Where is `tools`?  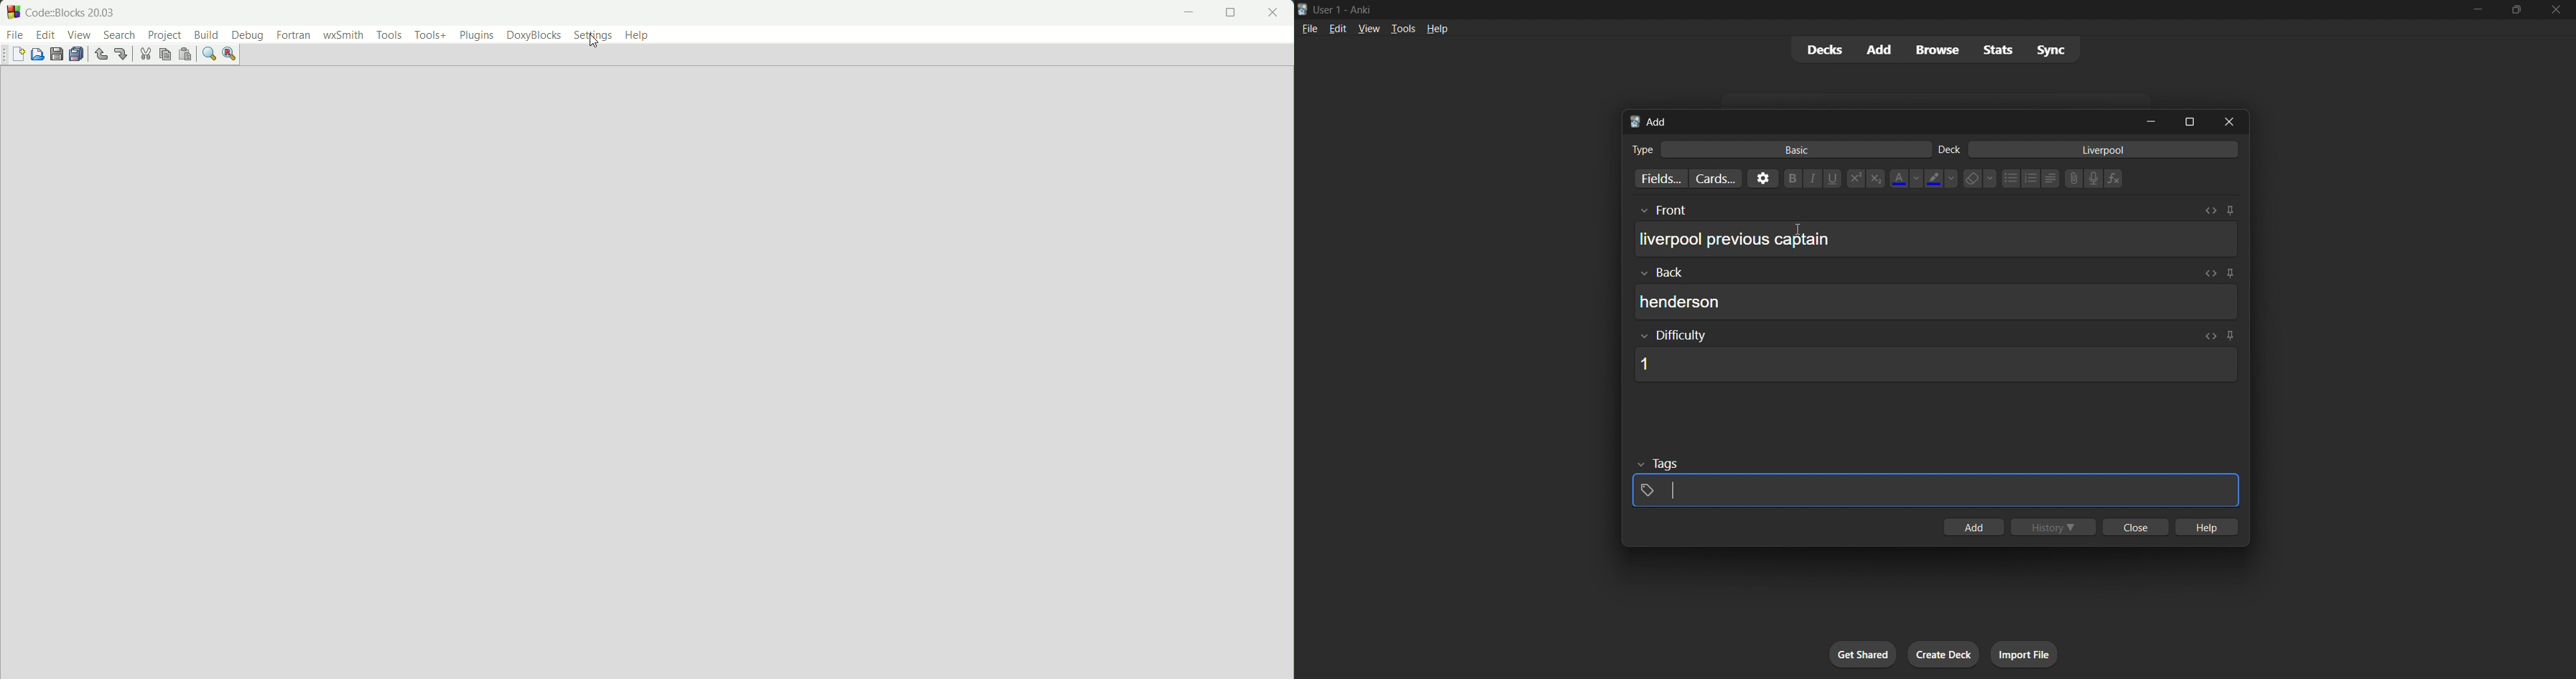 tools is located at coordinates (389, 35).